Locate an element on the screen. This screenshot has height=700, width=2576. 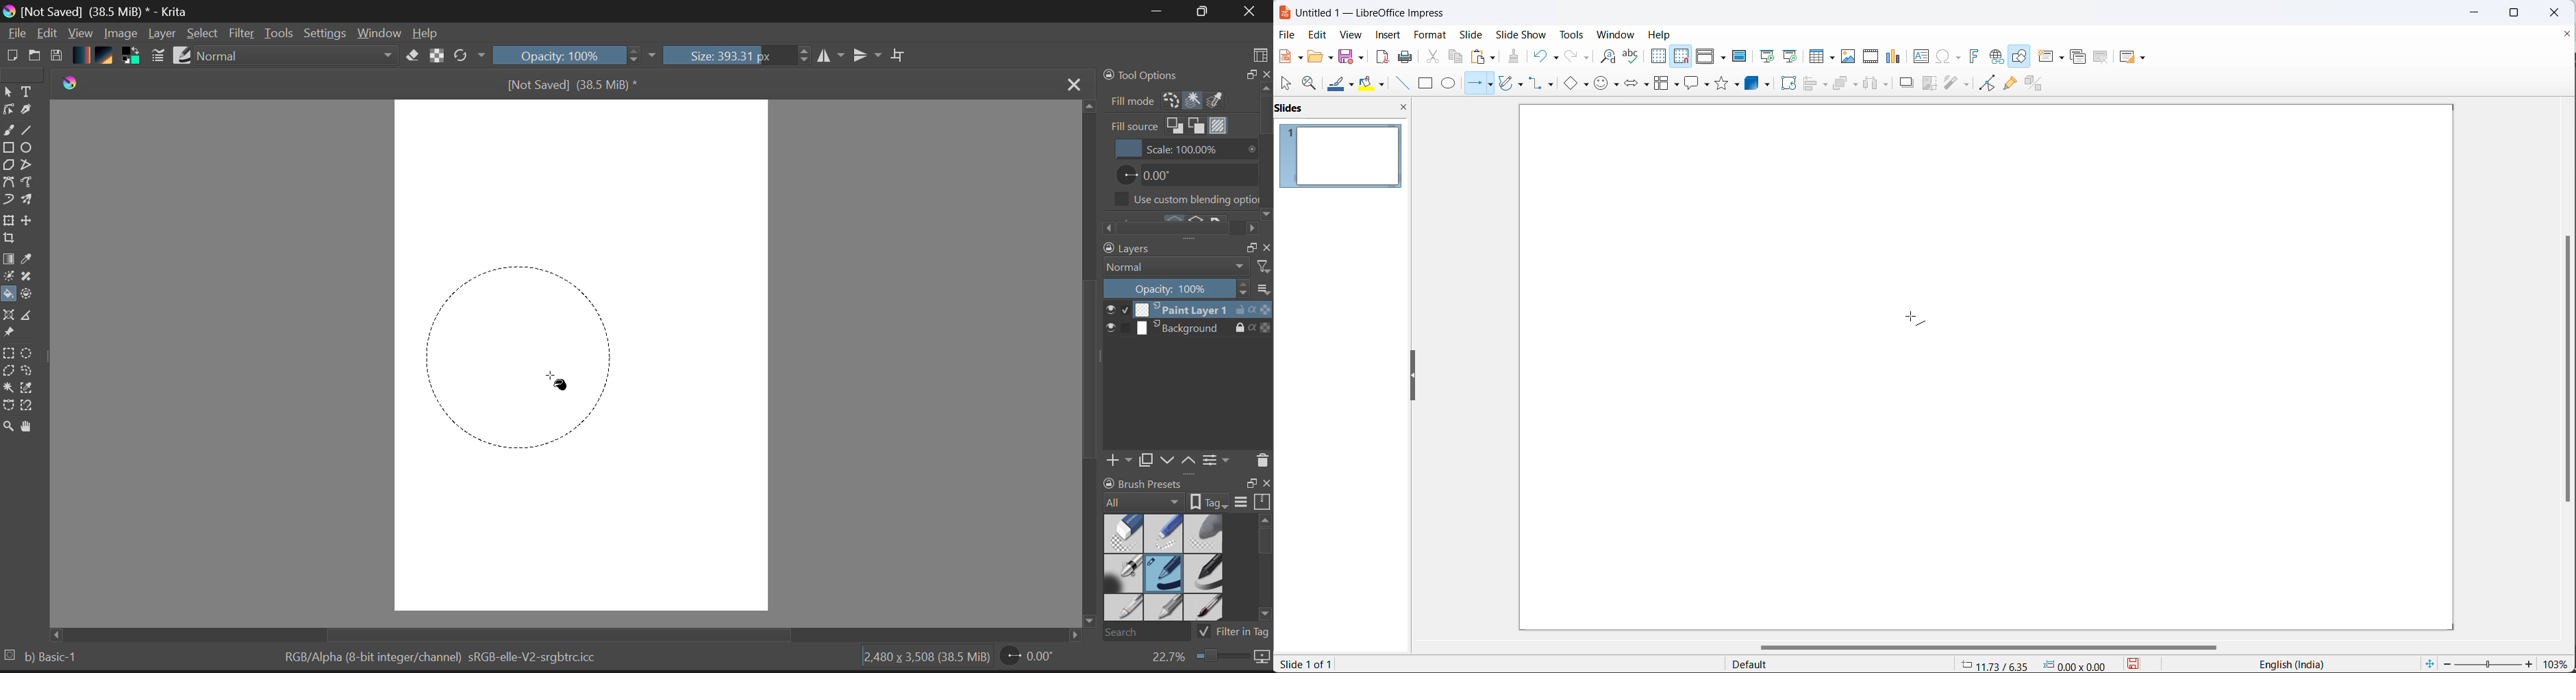
display grid is located at coordinates (1658, 58).